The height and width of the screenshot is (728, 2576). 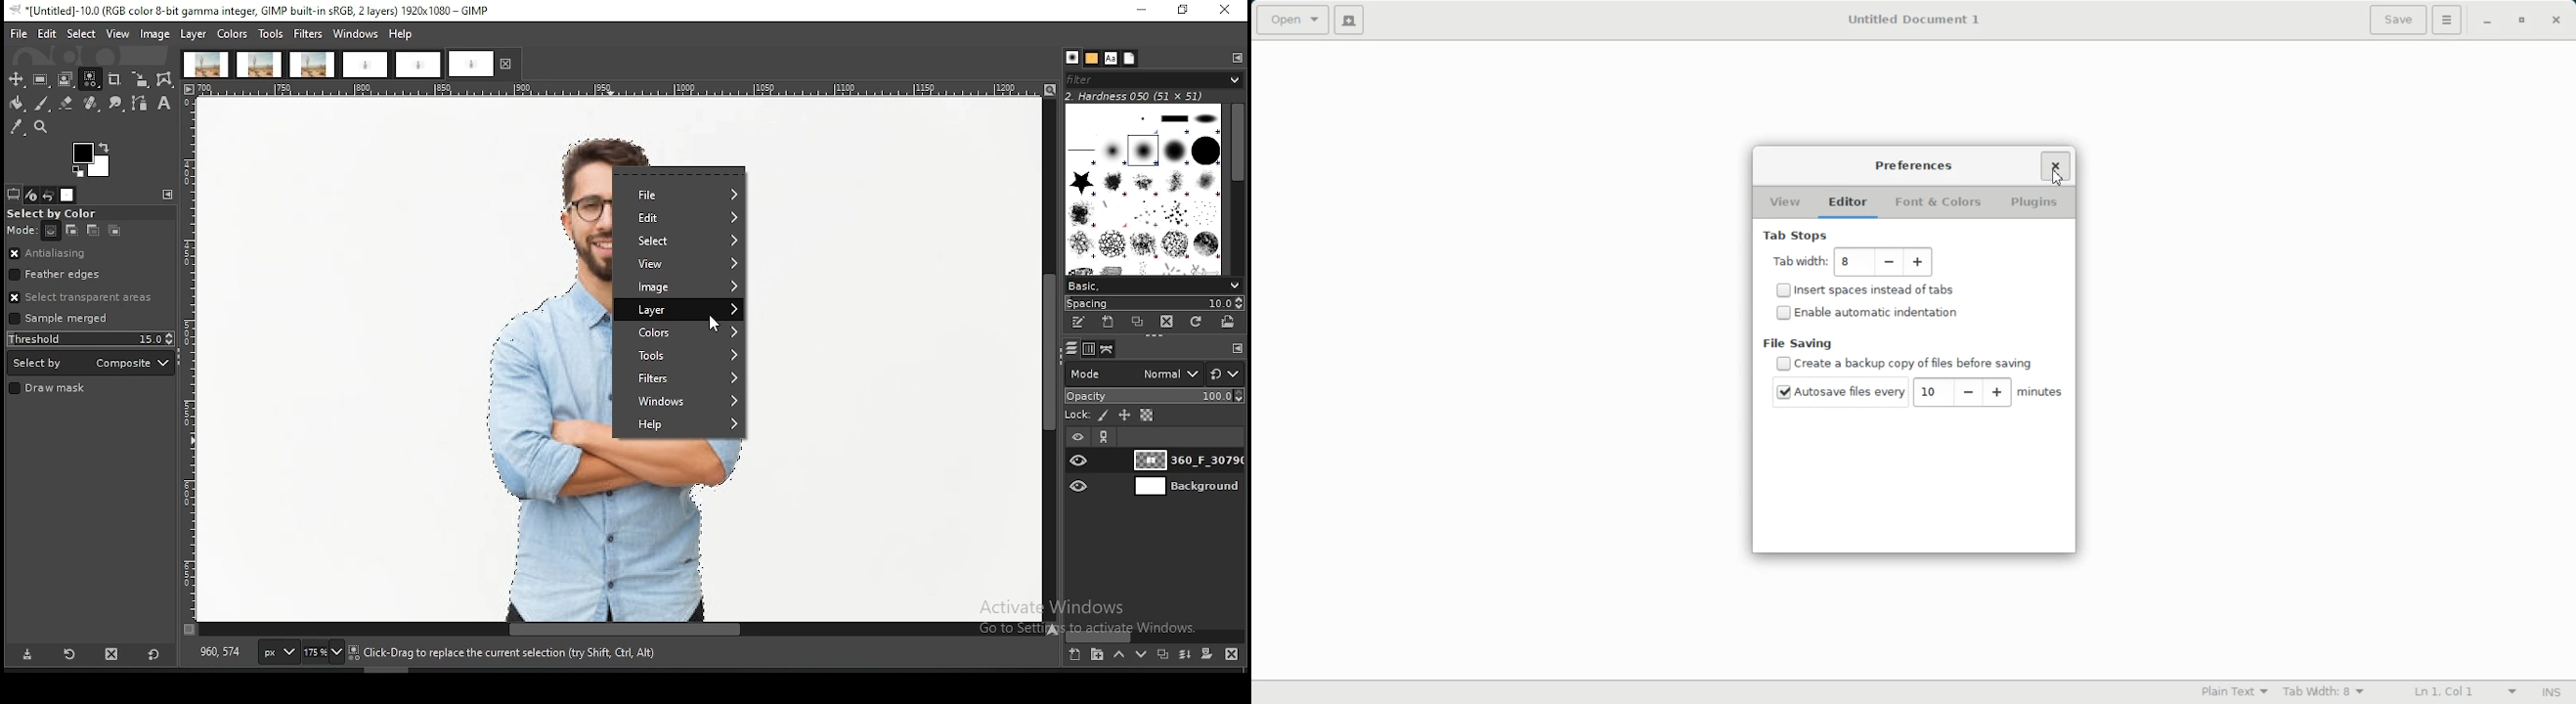 I want to click on color picker tool, so click(x=16, y=127).